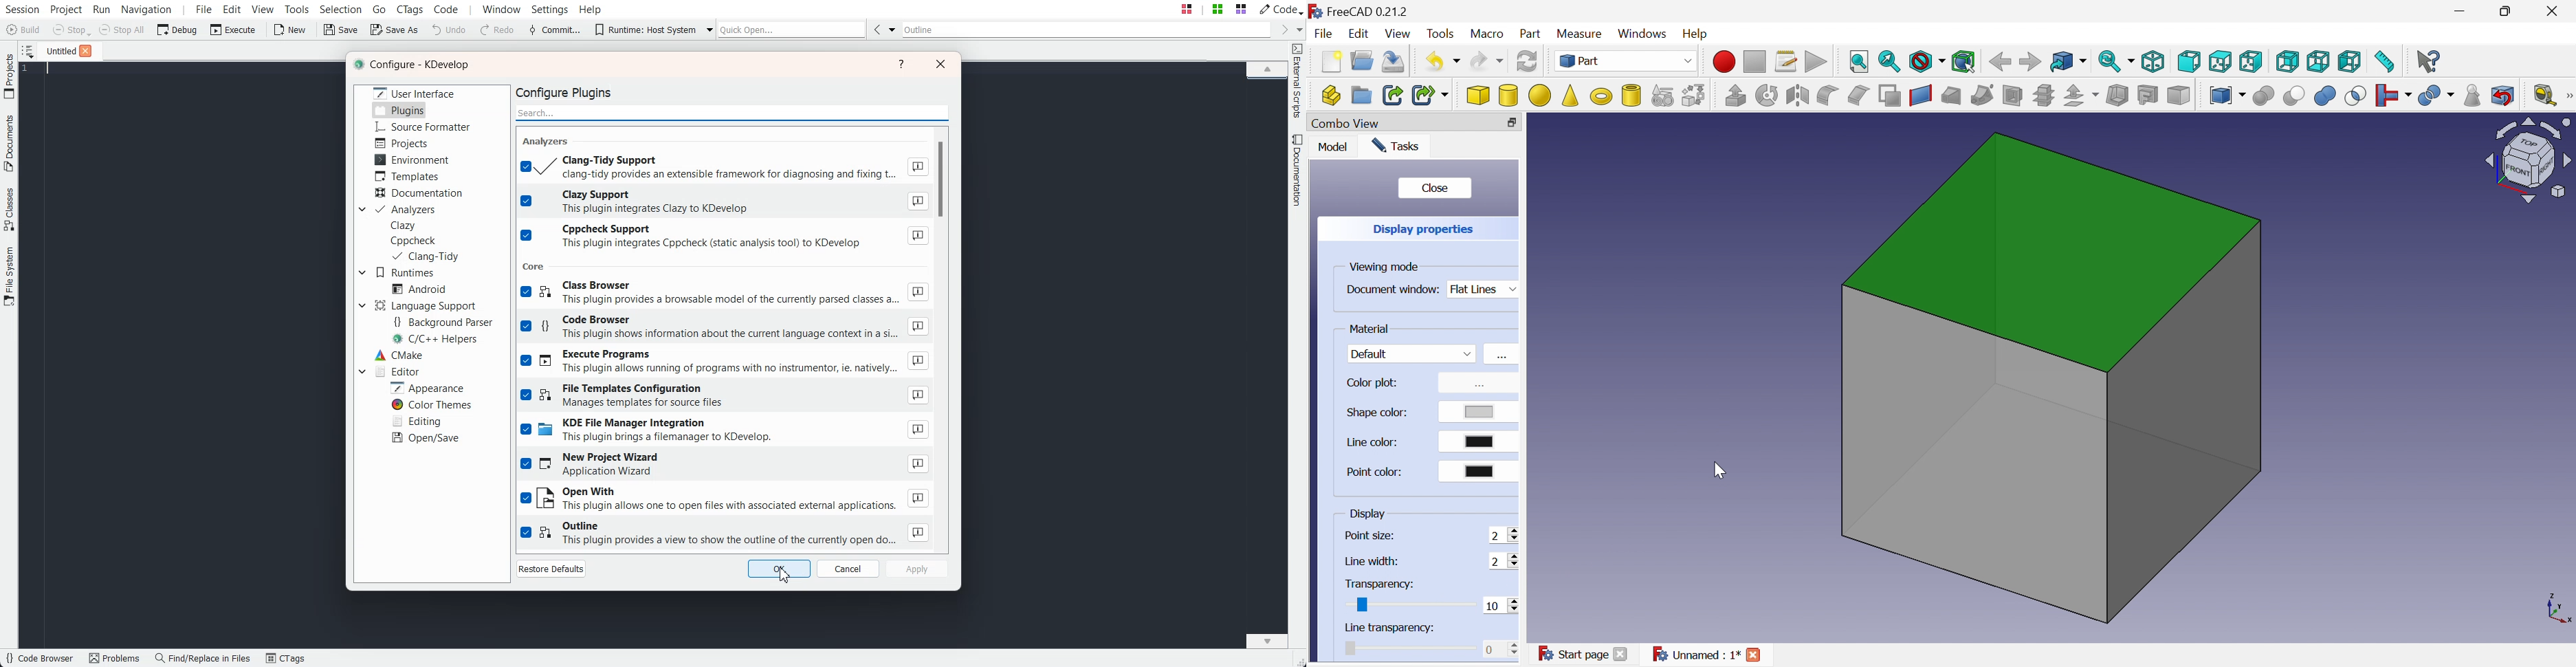  What do you see at coordinates (1489, 123) in the screenshot?
I see `Restore down` at bounding box center [1489, 123].